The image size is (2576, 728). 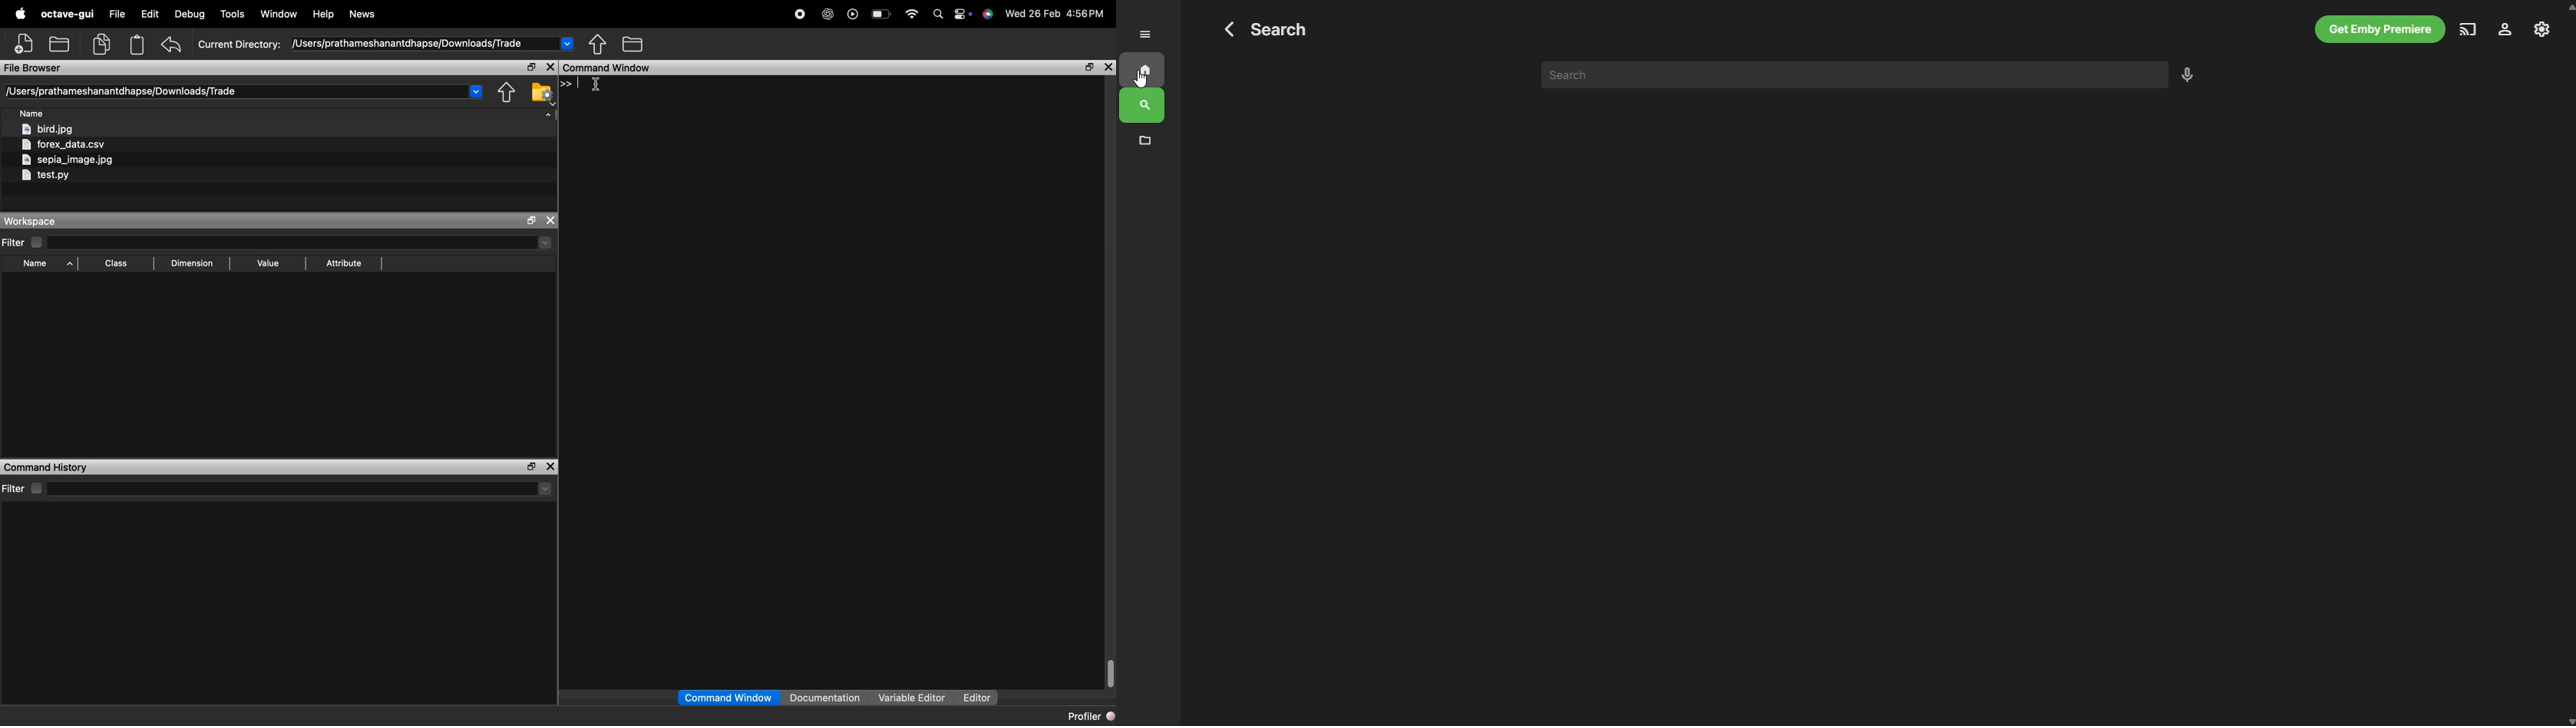 What do you see at coordinates (551, 68) in the screenshot?
I see `close` at bounding box center [551, 68].